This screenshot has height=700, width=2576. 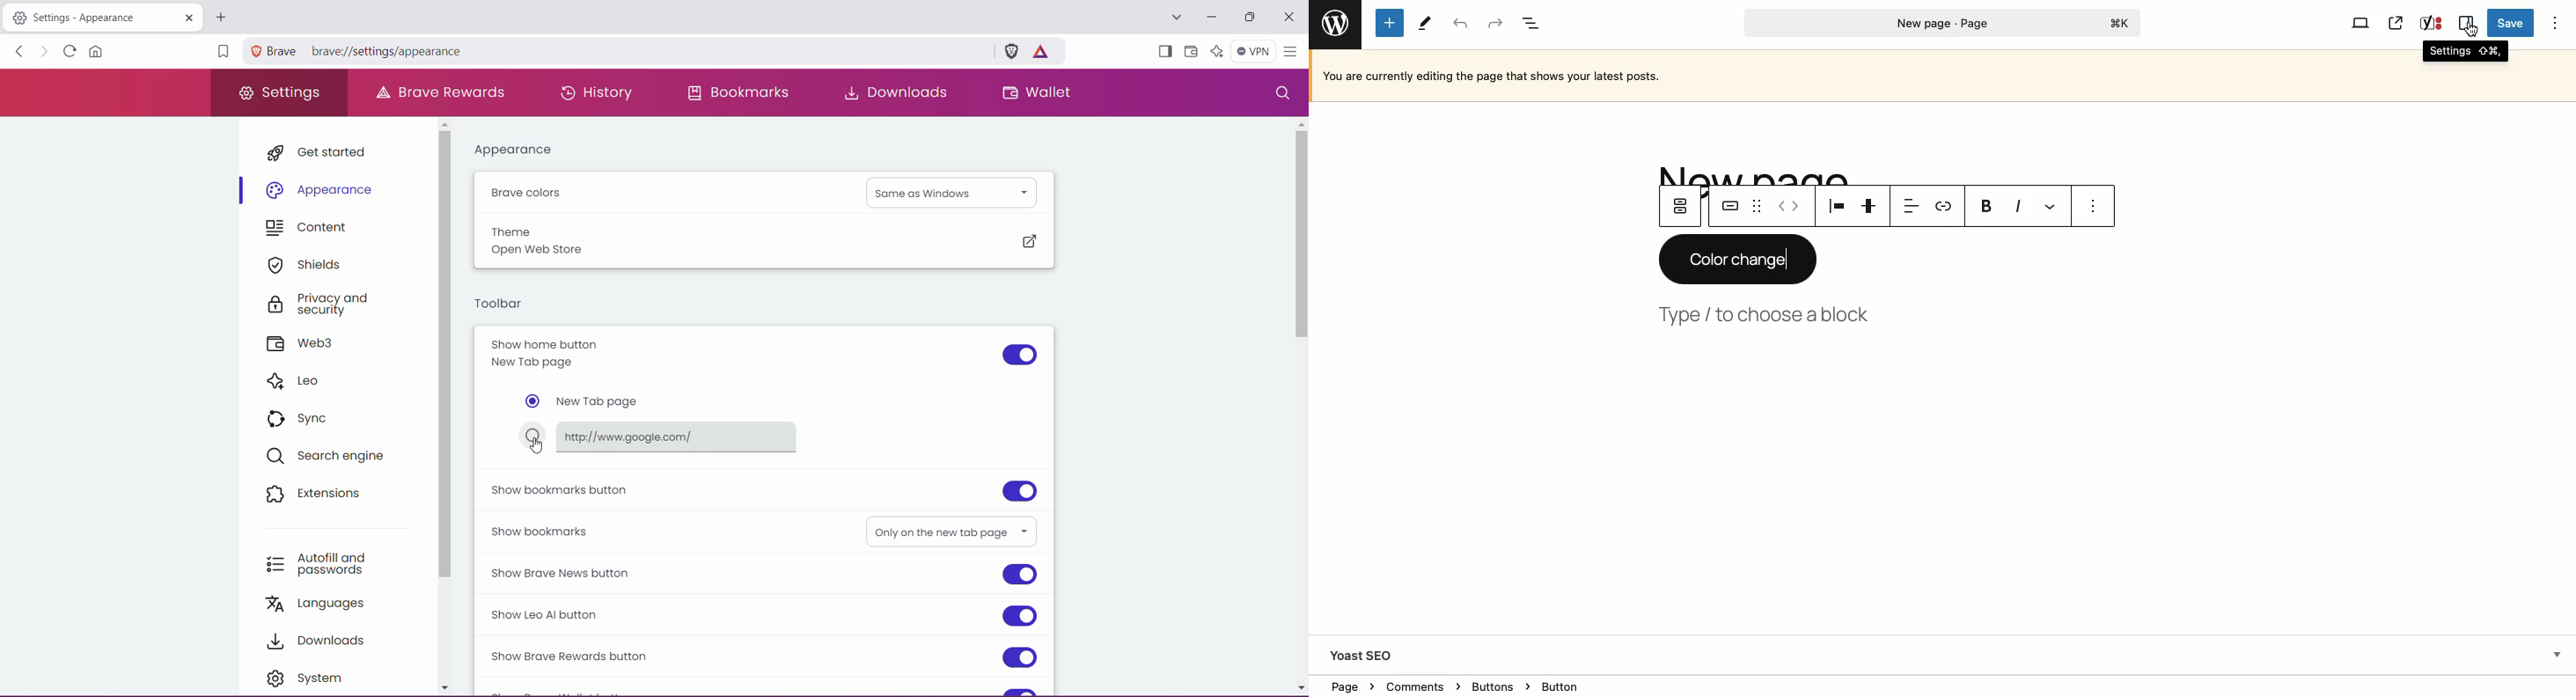 What do you see at coordinates (1036, 94) in the screenshot?
I see `Wallet` at bounding box center [1036, 94].